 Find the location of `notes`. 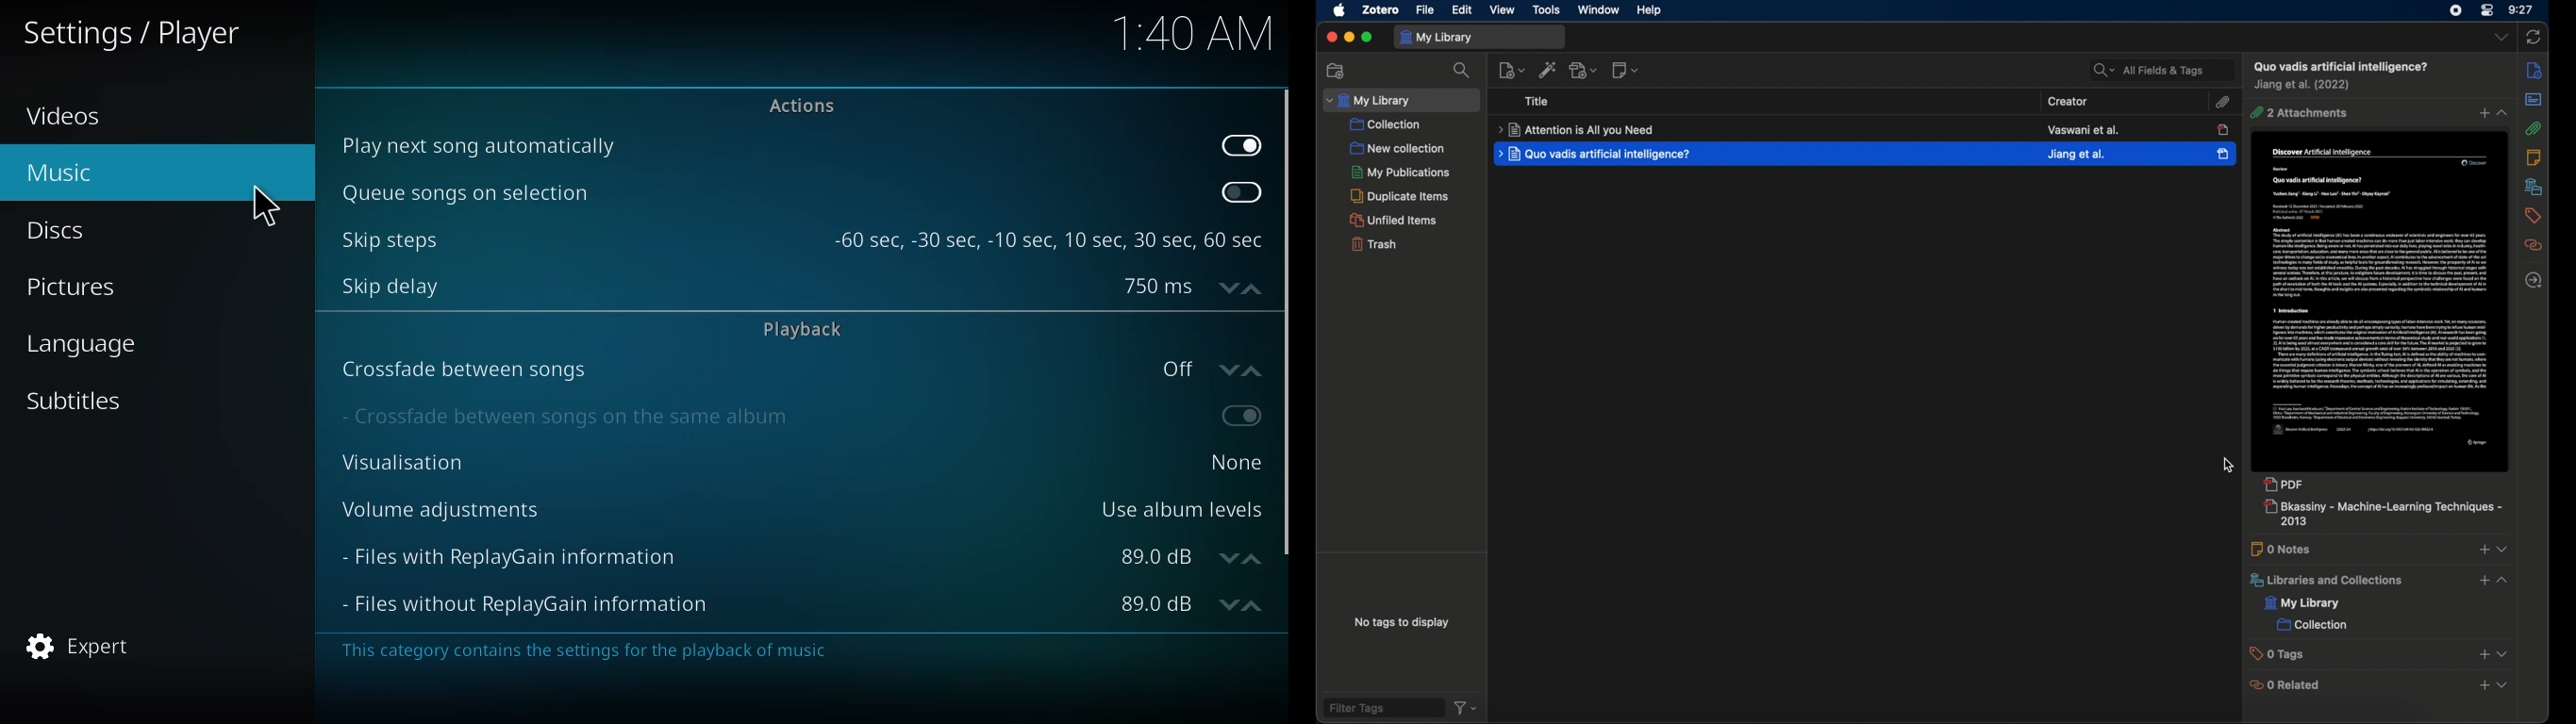

notes is located at coordinates (2534, 157).